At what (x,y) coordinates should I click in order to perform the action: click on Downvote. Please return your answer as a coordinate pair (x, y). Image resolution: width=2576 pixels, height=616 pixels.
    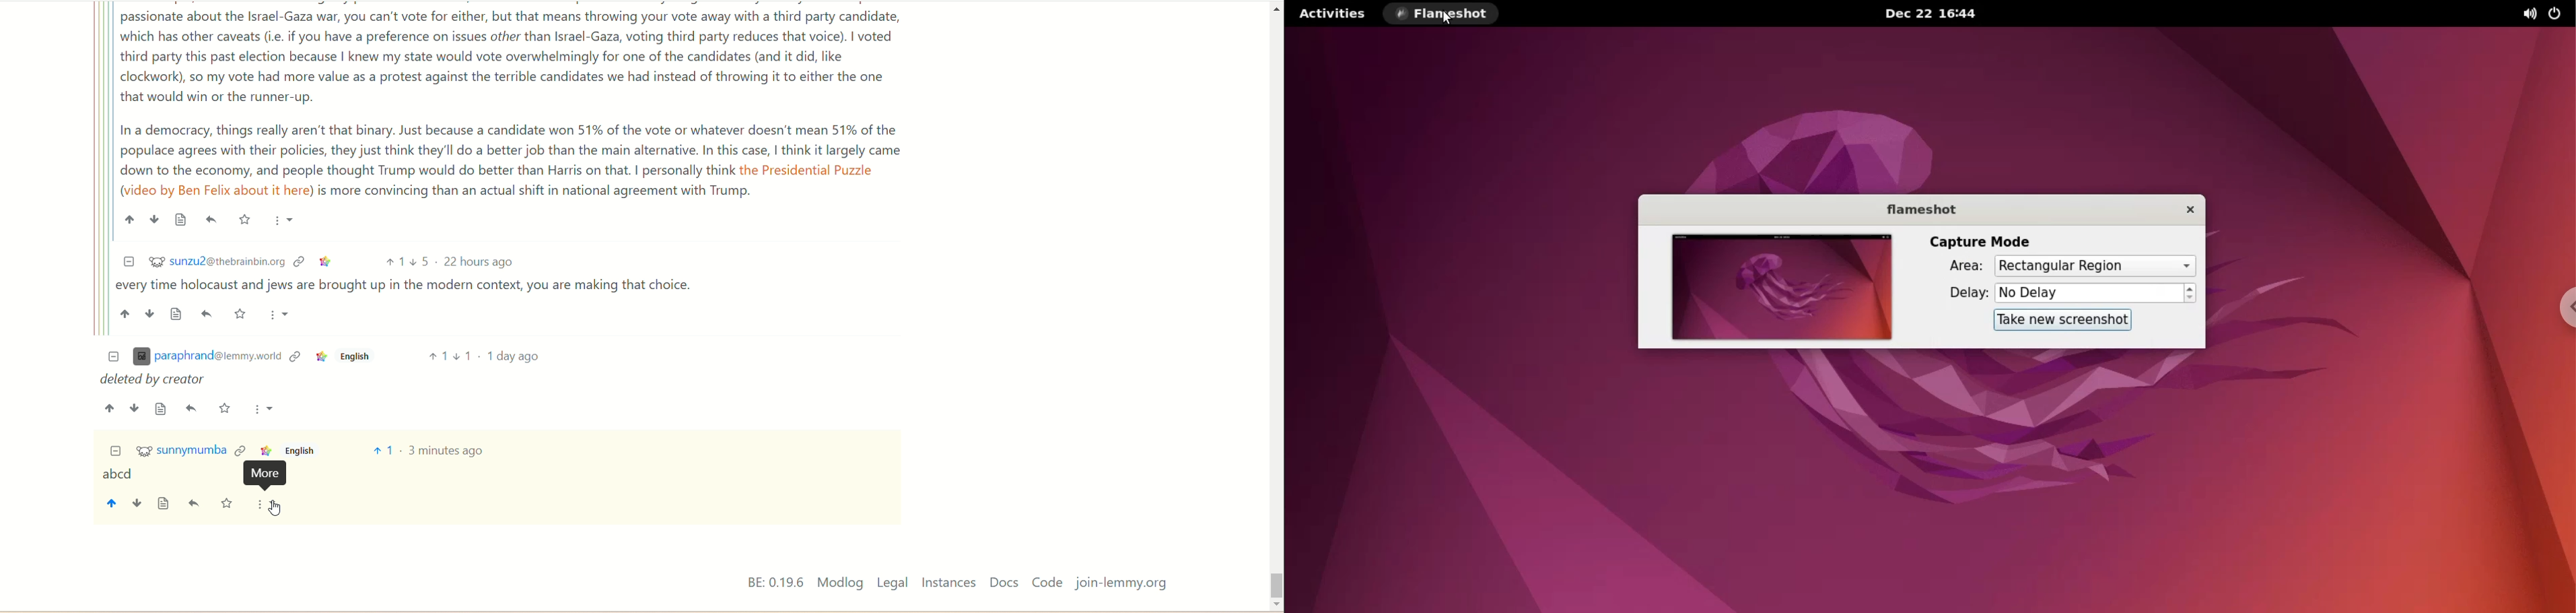
    Looking at the image, I should click on (154, 219).